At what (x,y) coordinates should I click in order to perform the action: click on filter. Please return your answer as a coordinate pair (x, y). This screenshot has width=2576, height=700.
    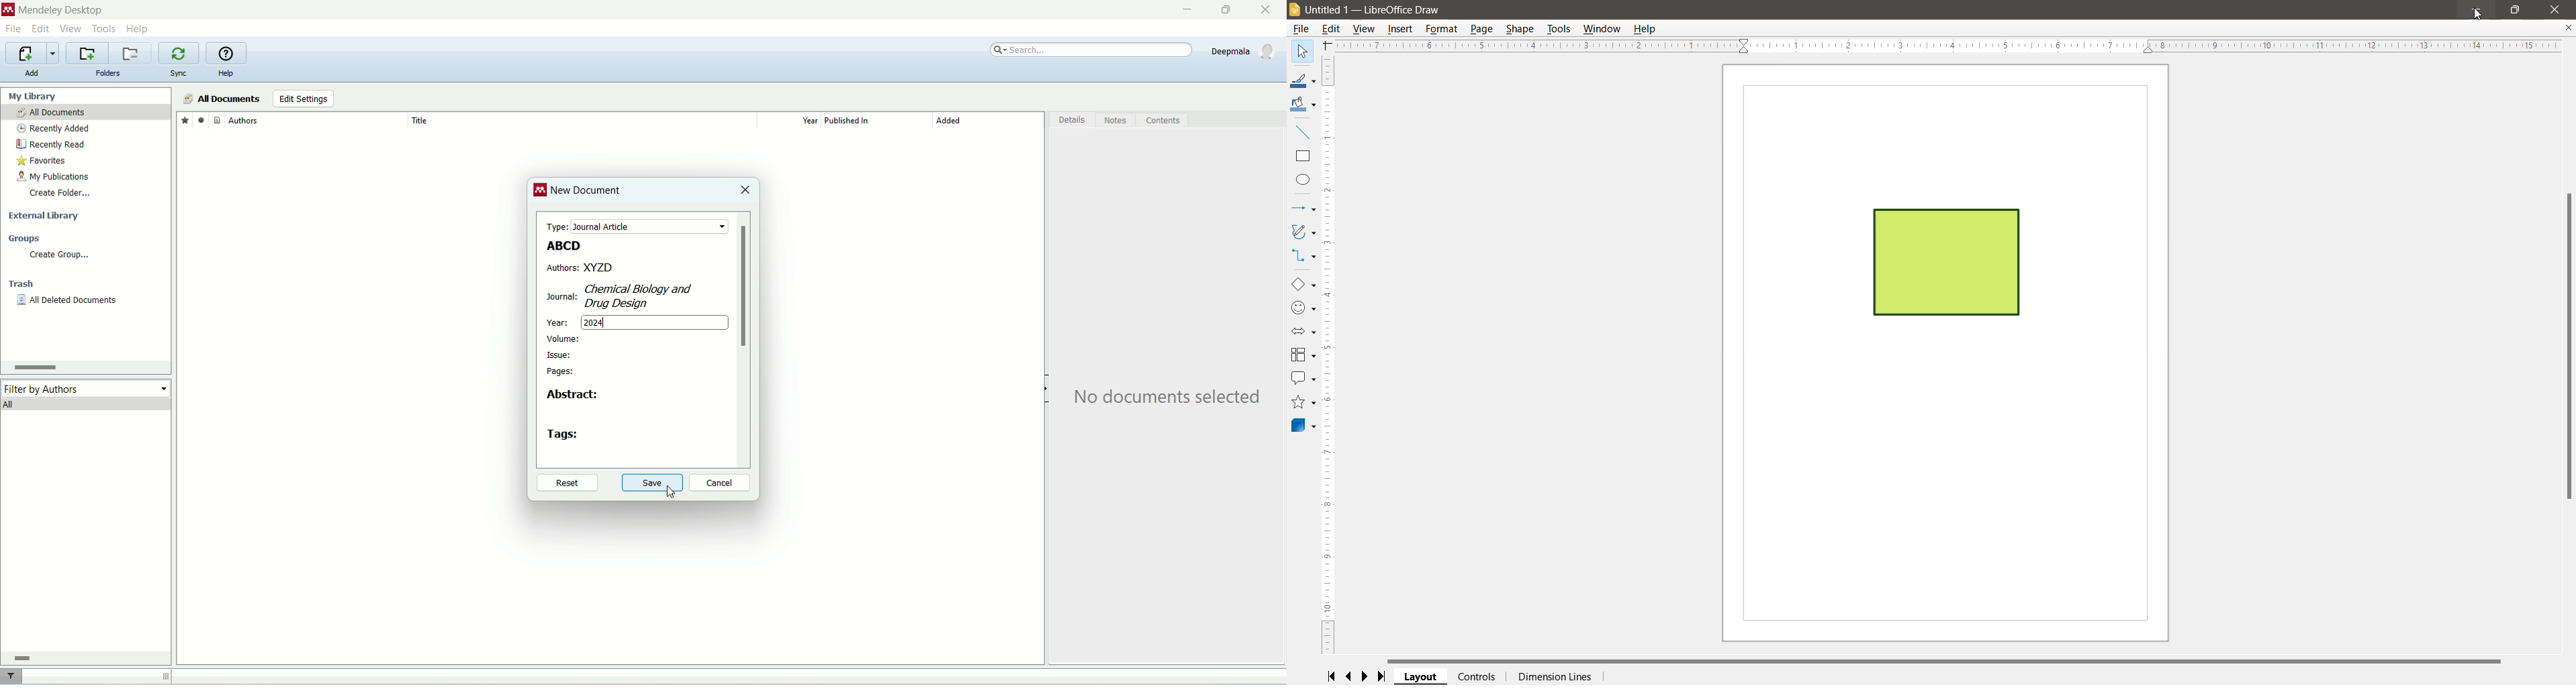
    Looking at the image, I should click on (13, 676).